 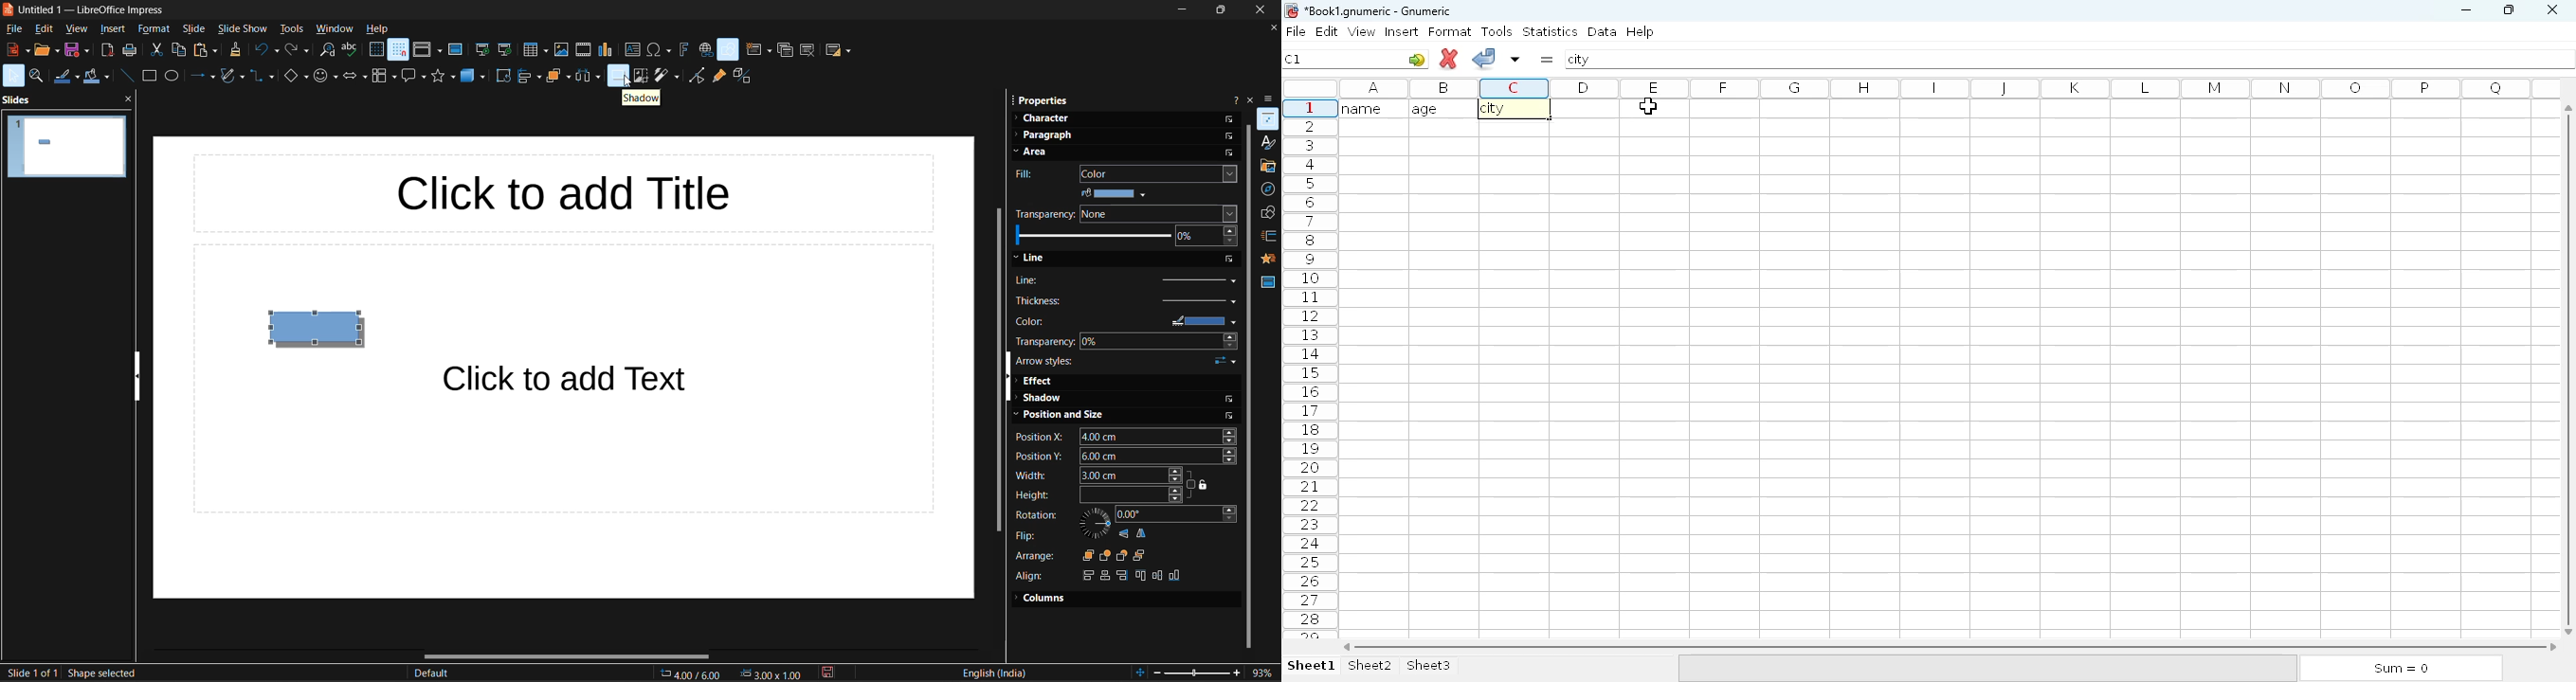 What do you see at coordinates (1498, 109) in the screenshot?
I see `city (heading)` at bounding box center [1498, 109].